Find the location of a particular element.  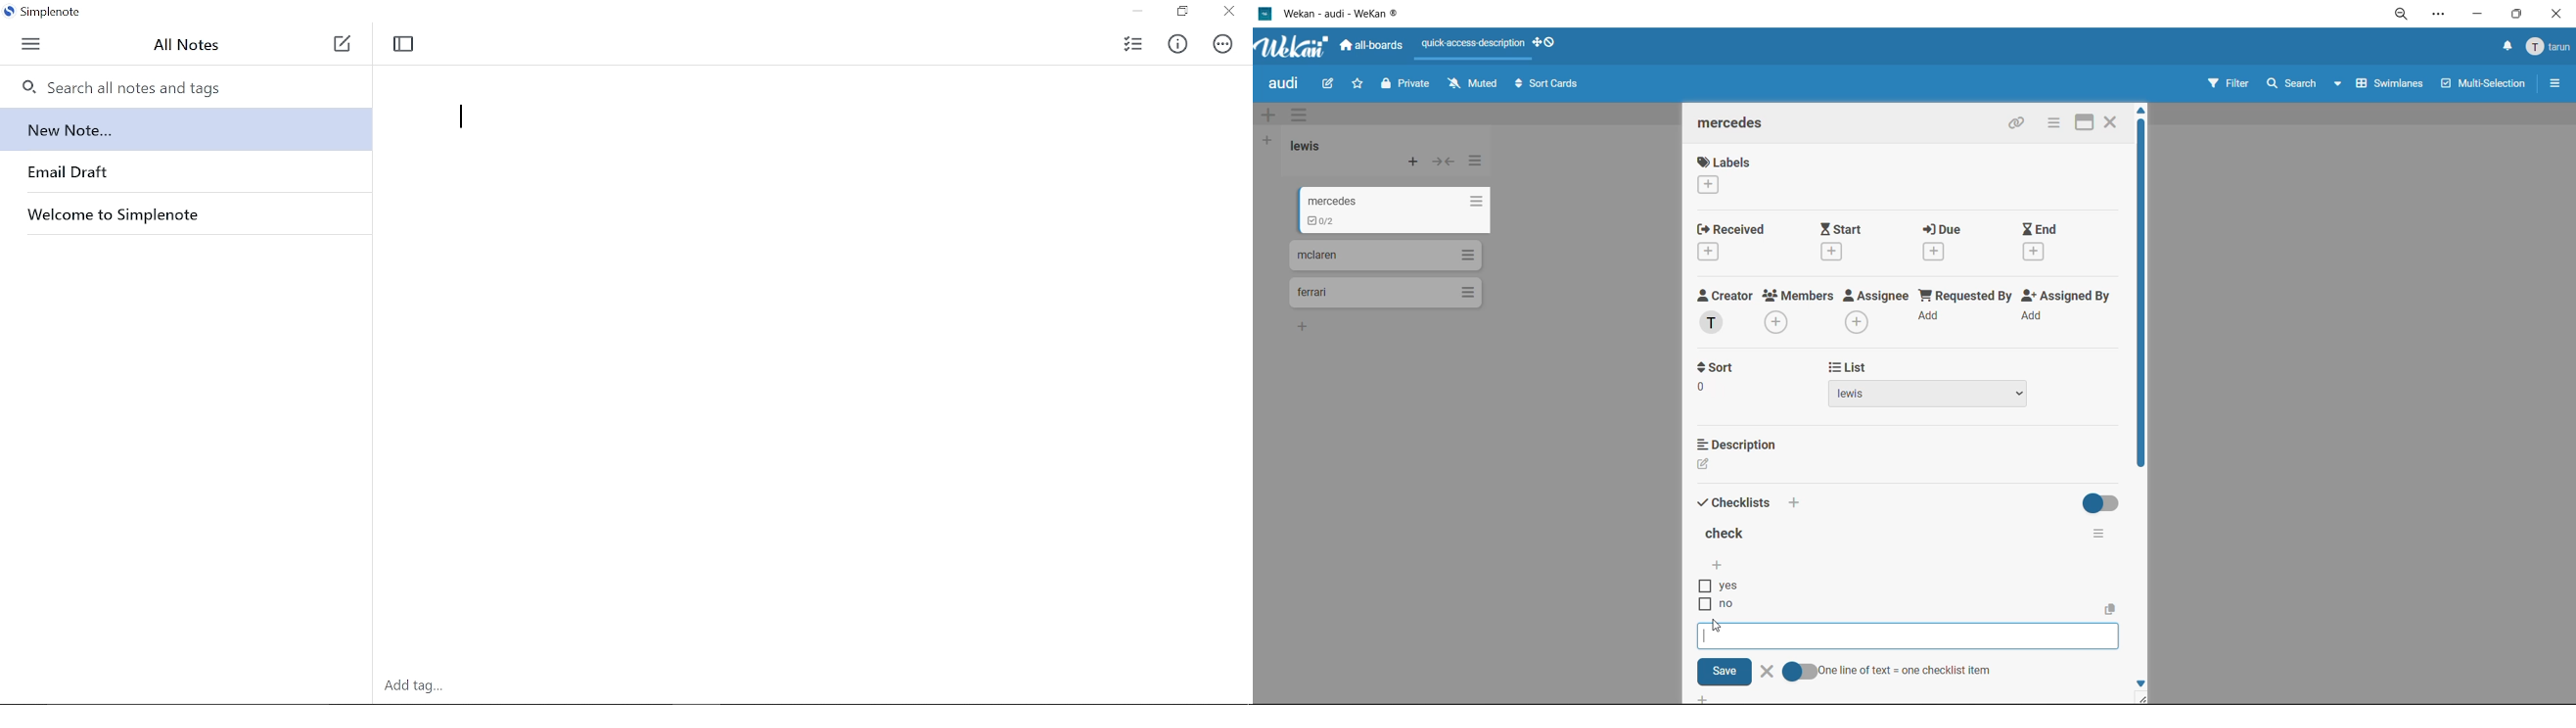

end is located at coordinates (2046, 228).